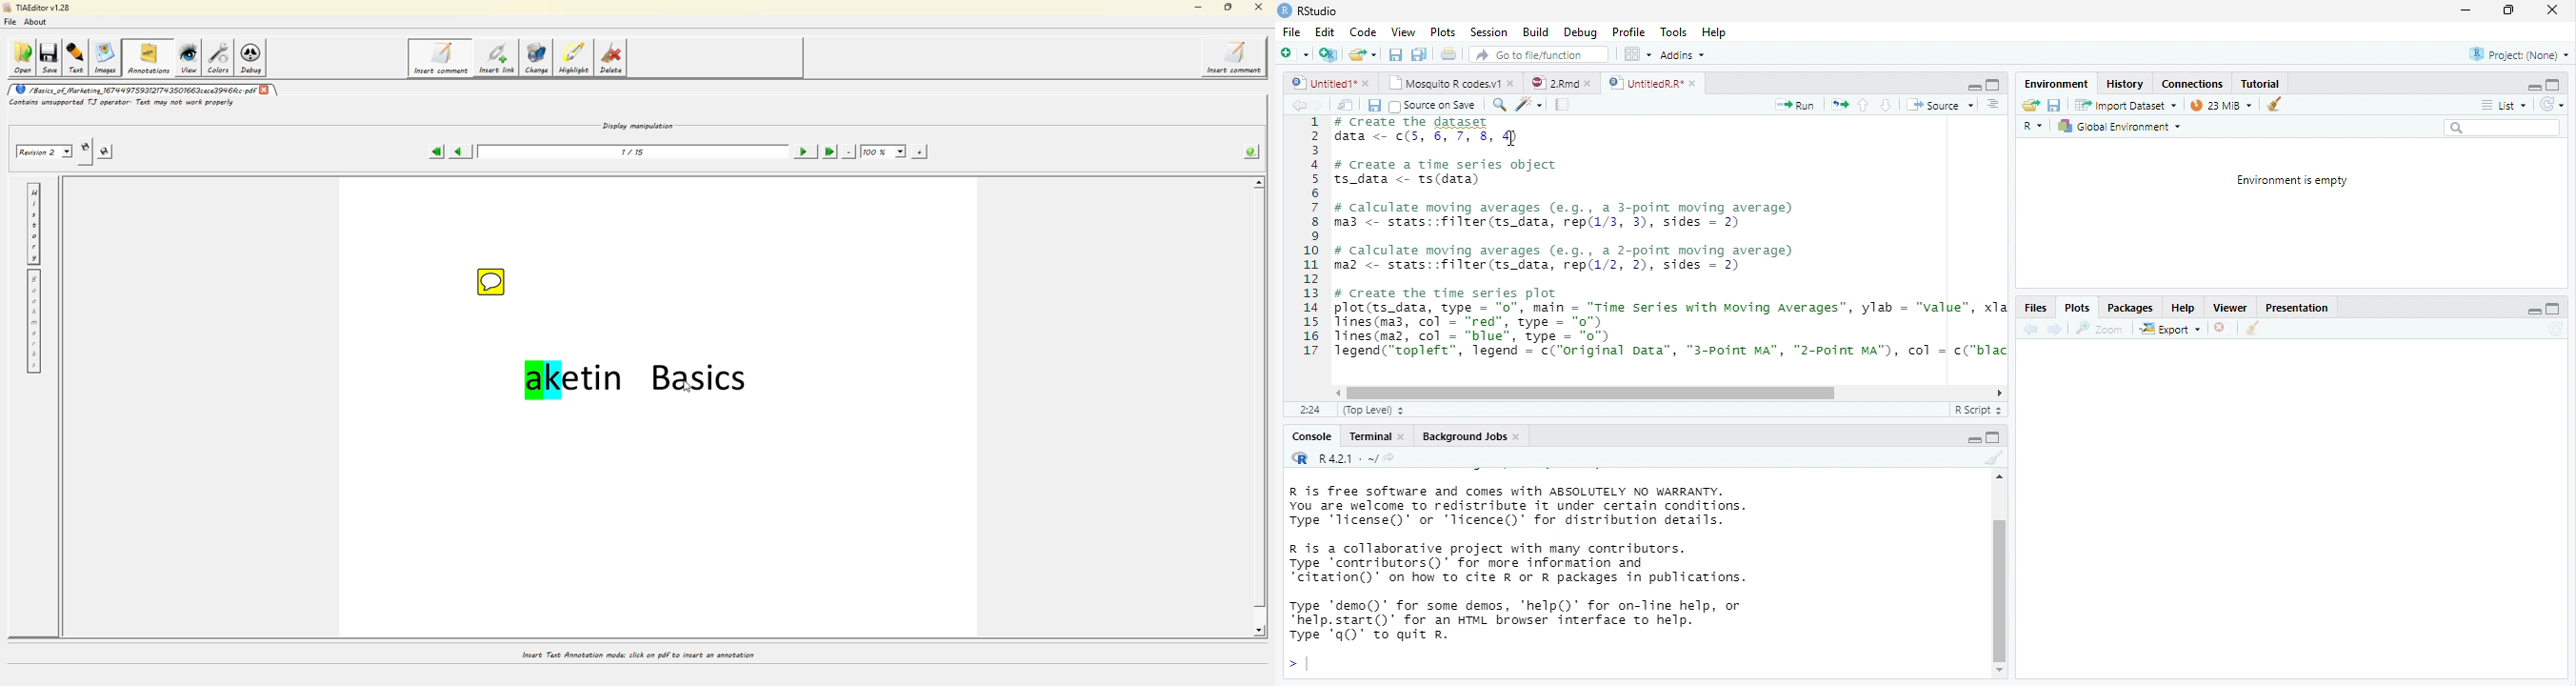 This screenshot has height=700, width=2576. Describe the element at coordinates (2531, 89) in the screenshot. I see `minimize` at that location.